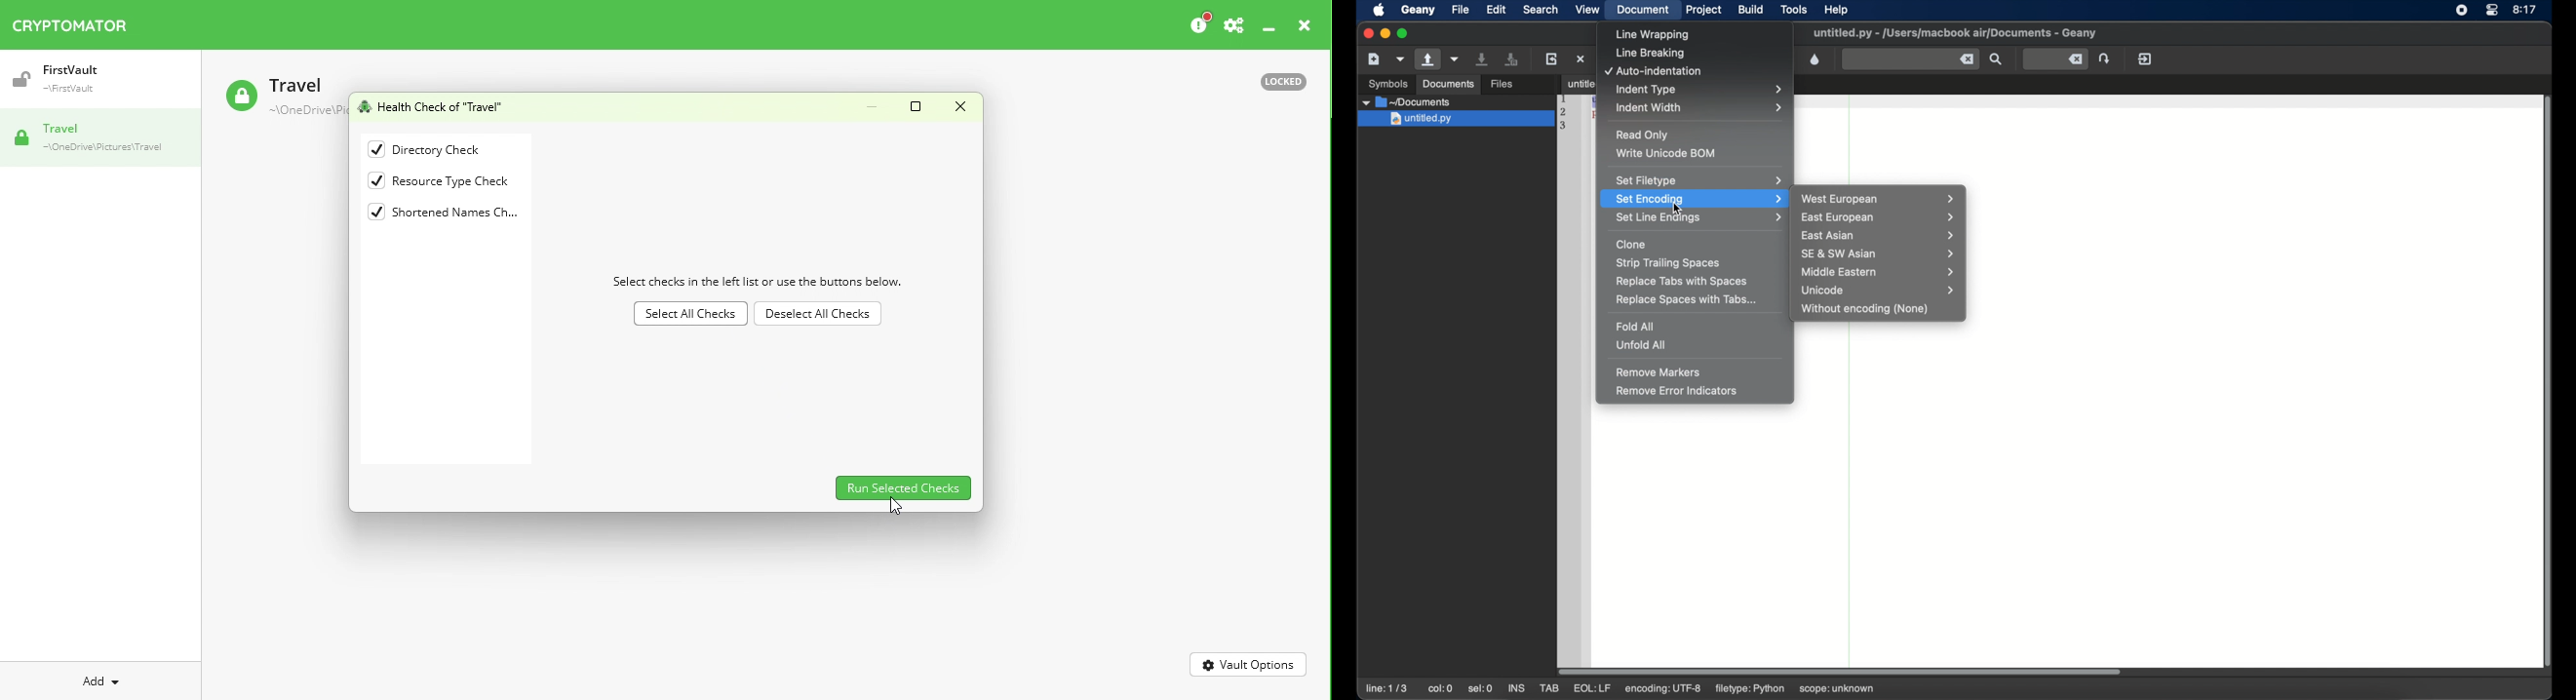 The height and width of the screenshot is (700, 2576). I want to click on unicode menu, so click(1880, 290).